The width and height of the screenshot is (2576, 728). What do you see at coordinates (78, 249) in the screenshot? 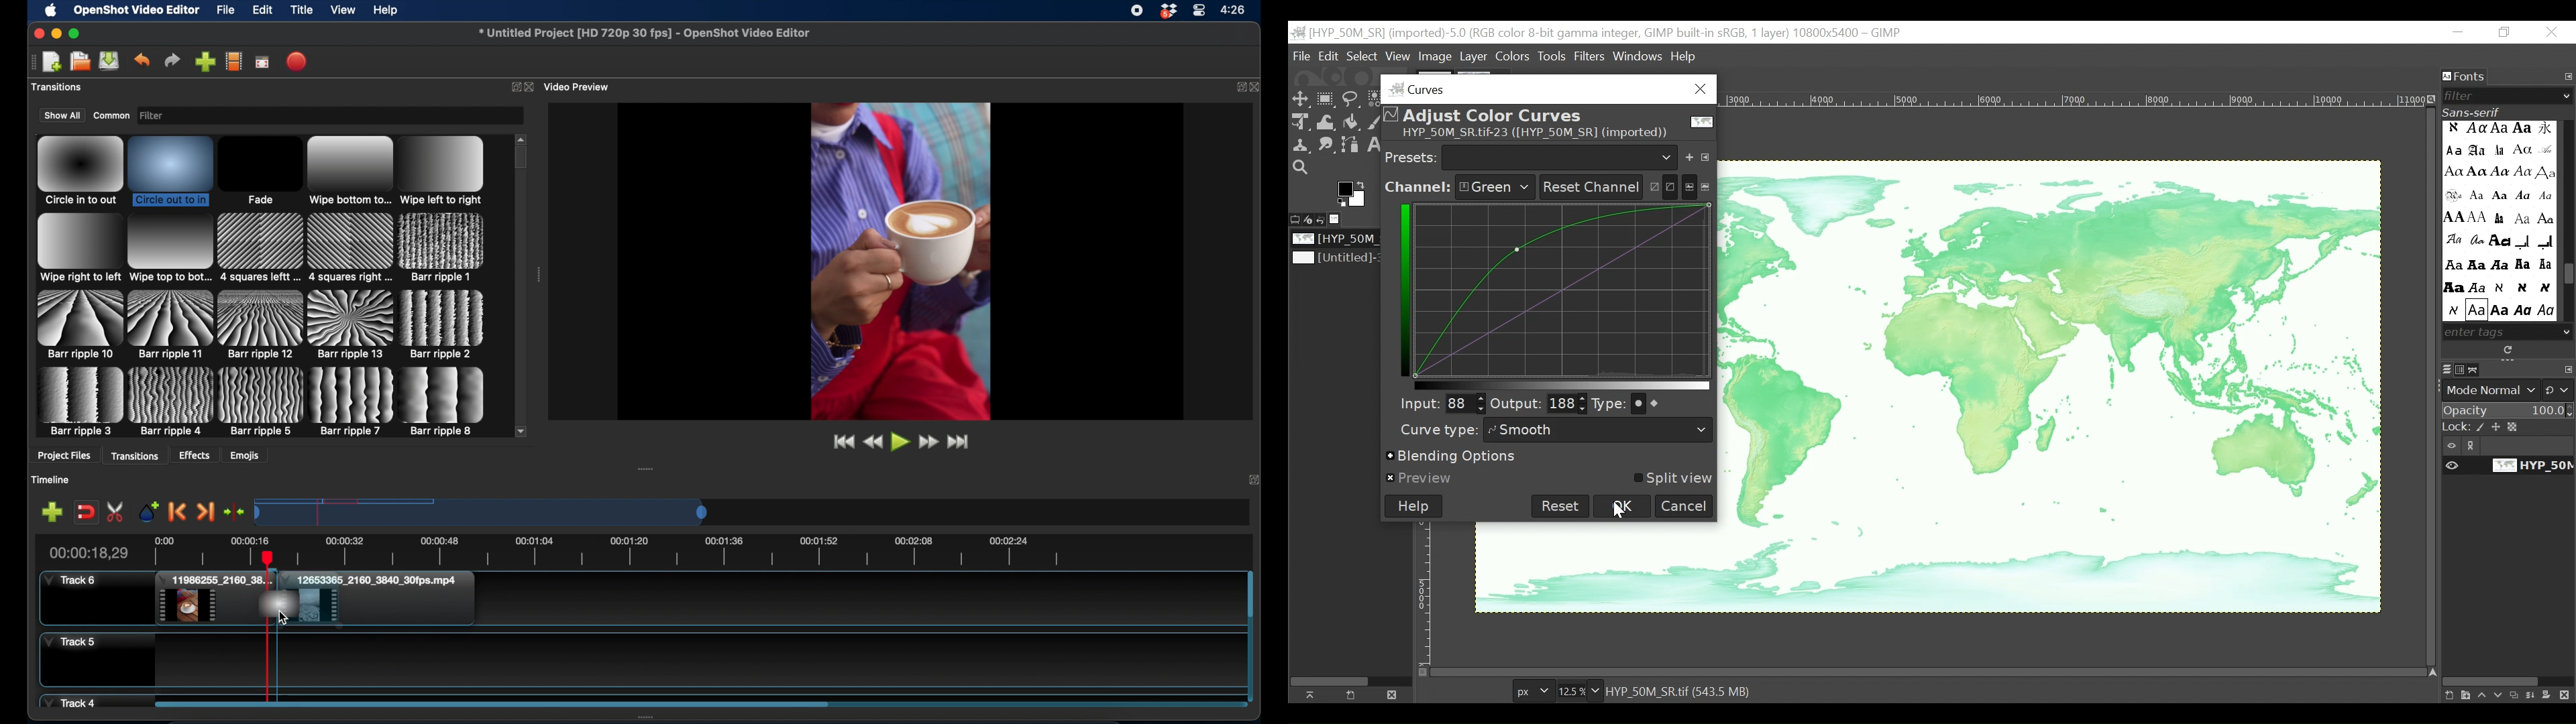
I see `transition` at bounding box center [78, 249].